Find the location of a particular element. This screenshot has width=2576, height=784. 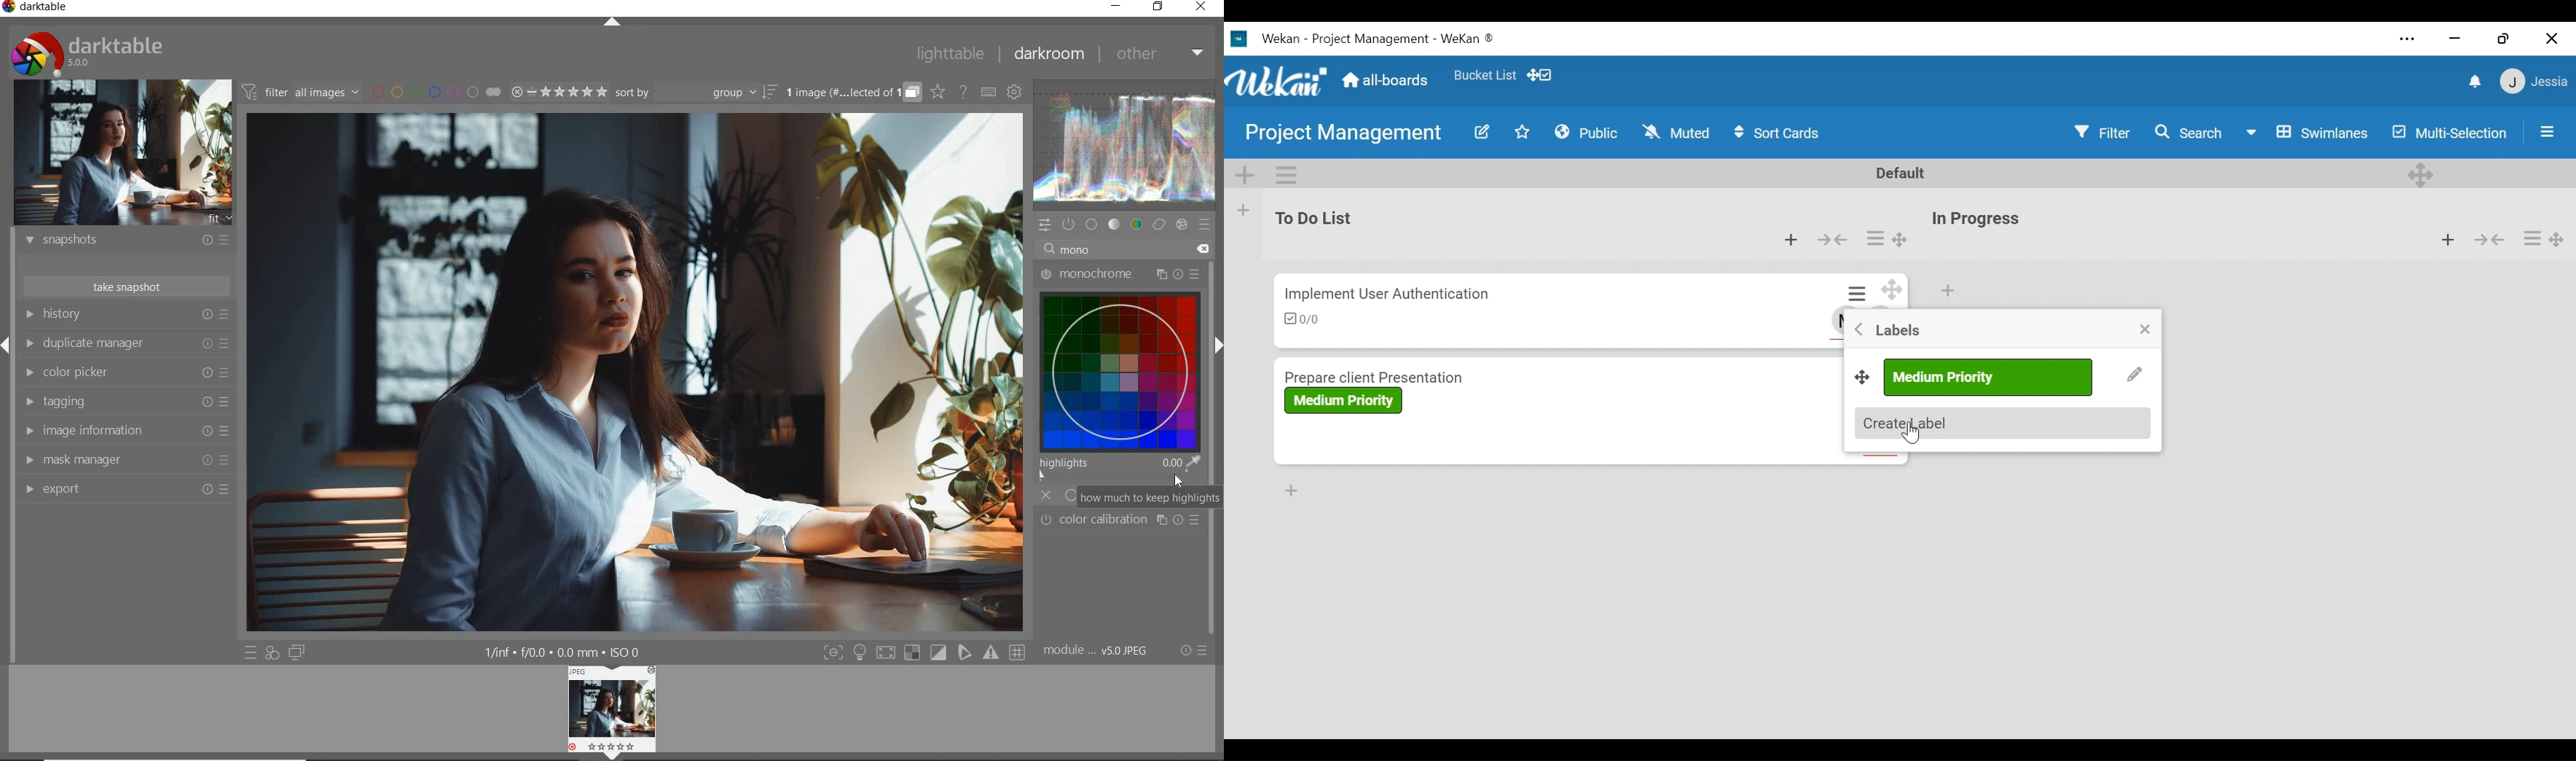

filter all images by module order is located at coordinates (299, 93).